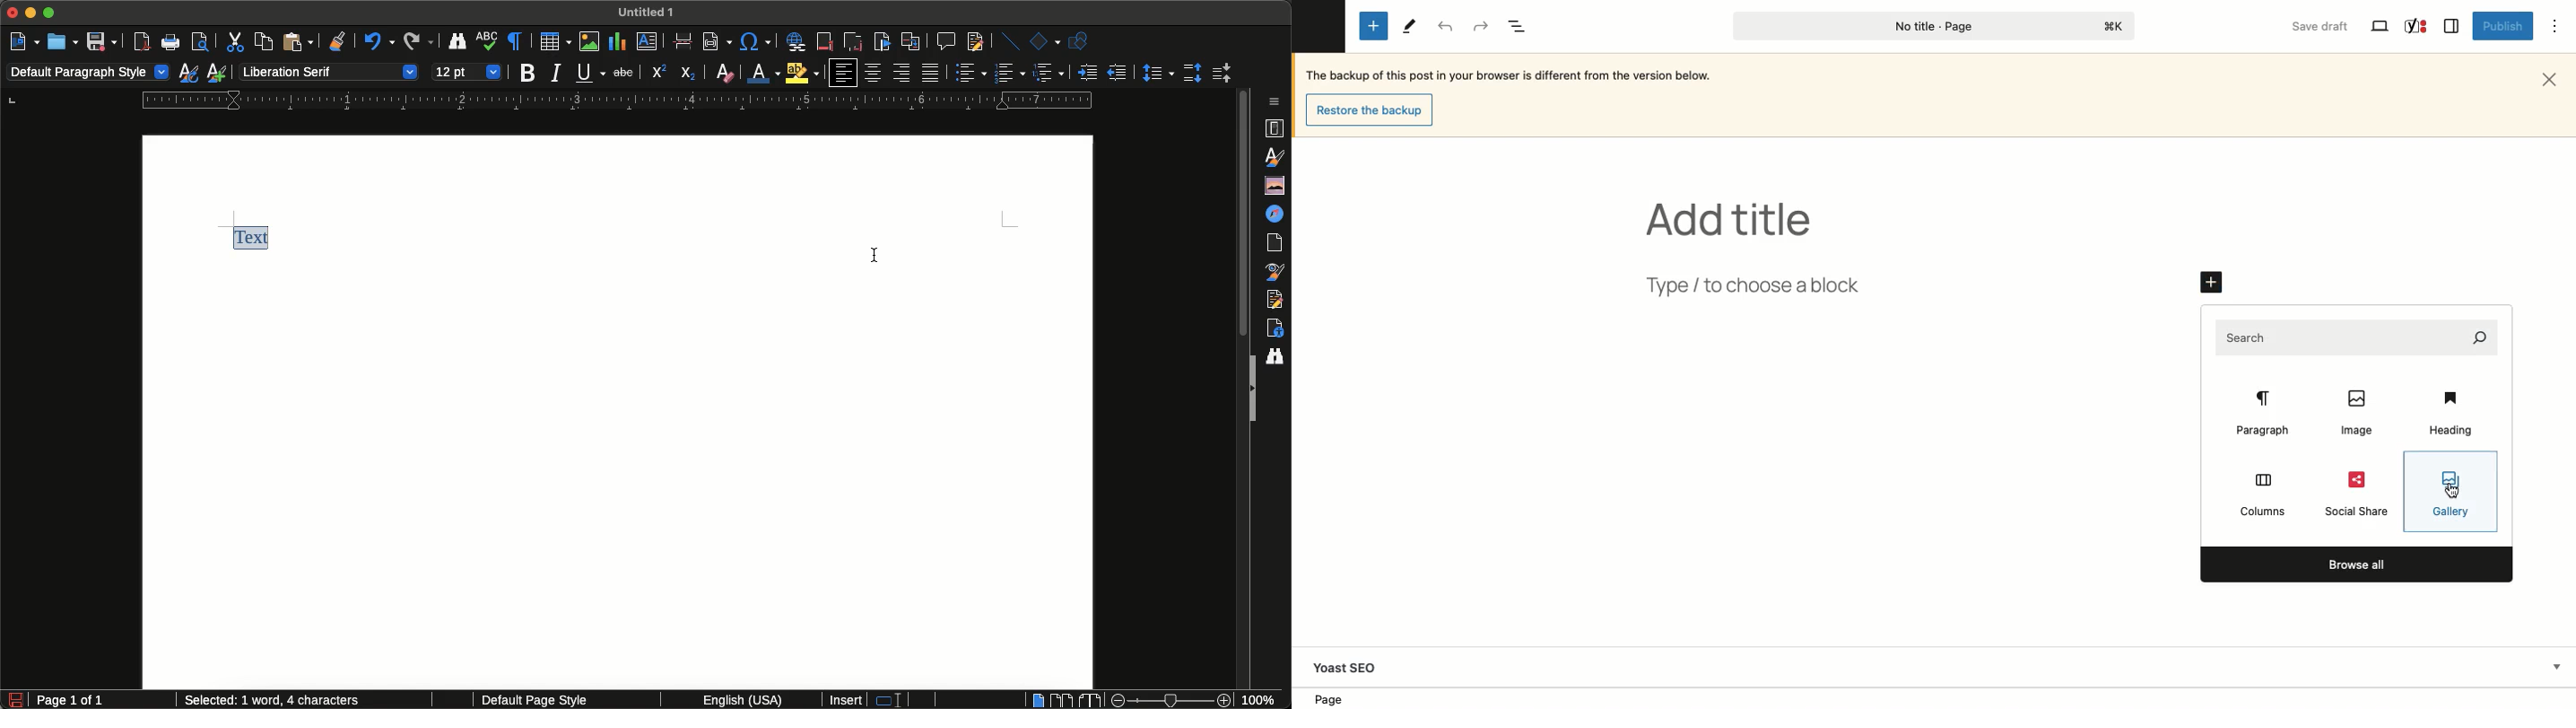 Image resolution: width=2576 pixels, height=728 pixels. Describe the element at coordinates (944, 40) in the screenshot. I see `Insert comment` at that location.